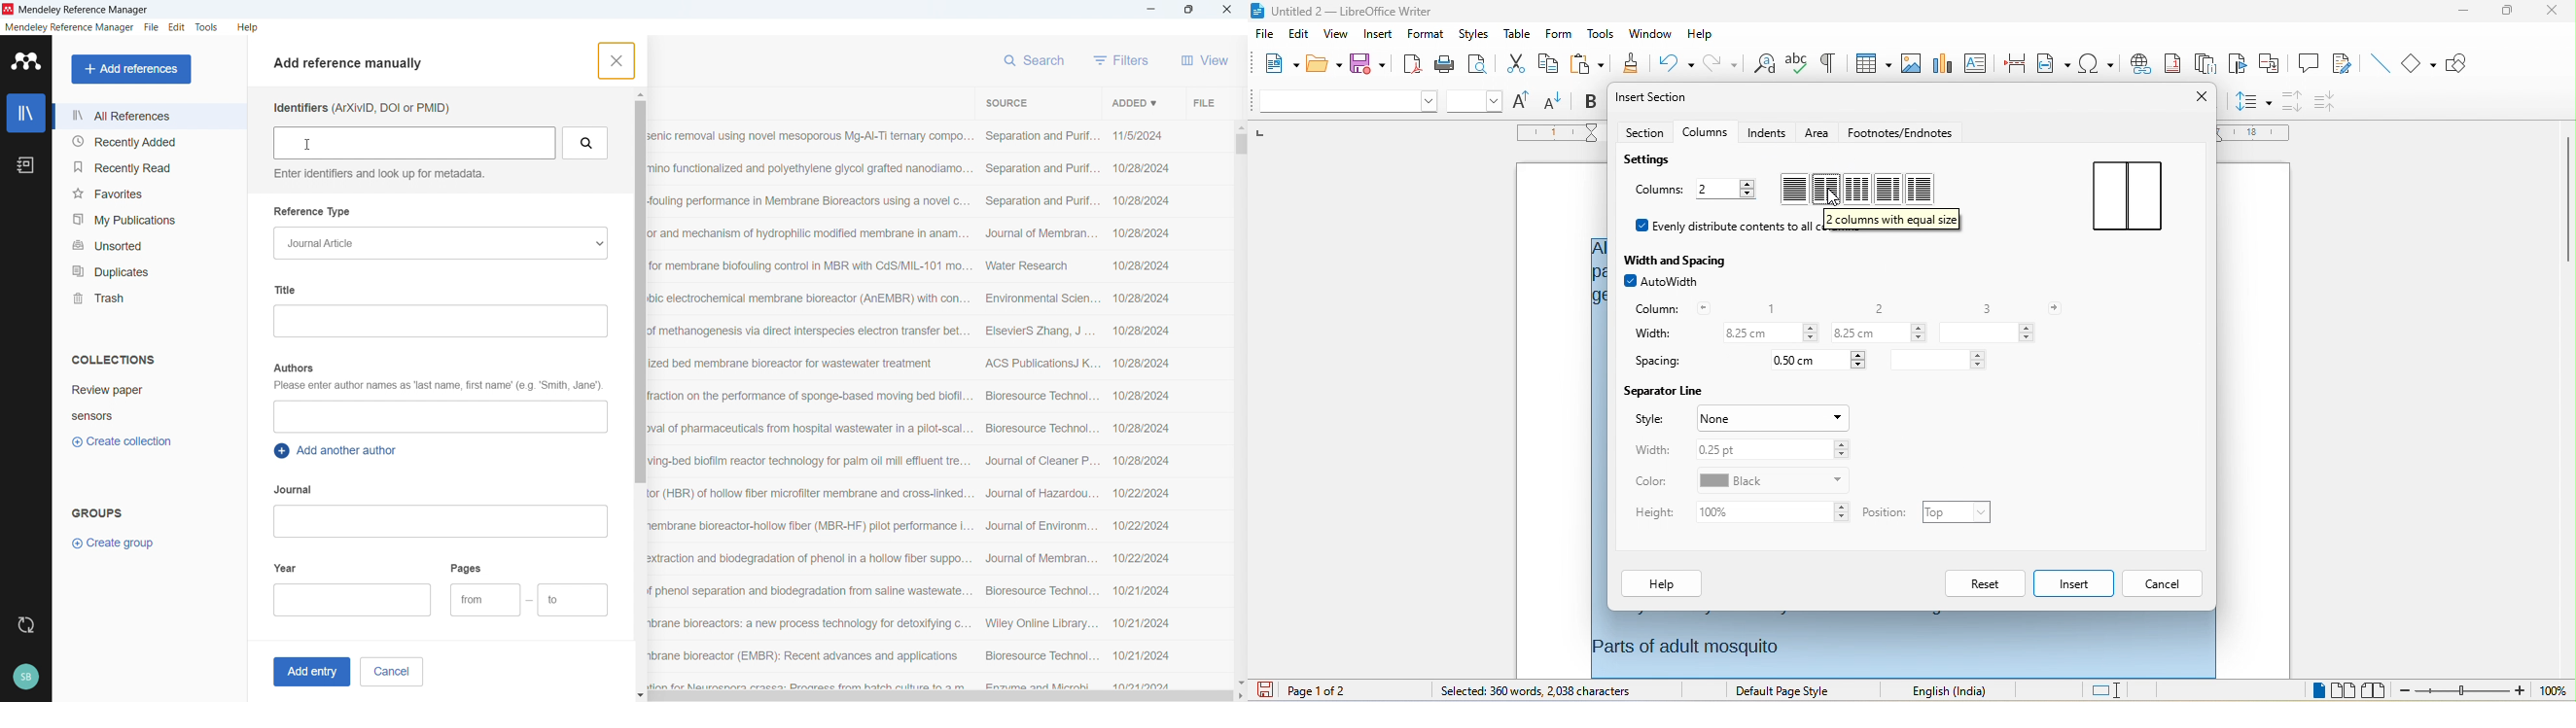 This screenshot has height=728, width=2576. Describe the element at coordinates (1793, 190) in the screenshot. I see `1 column` at that location.